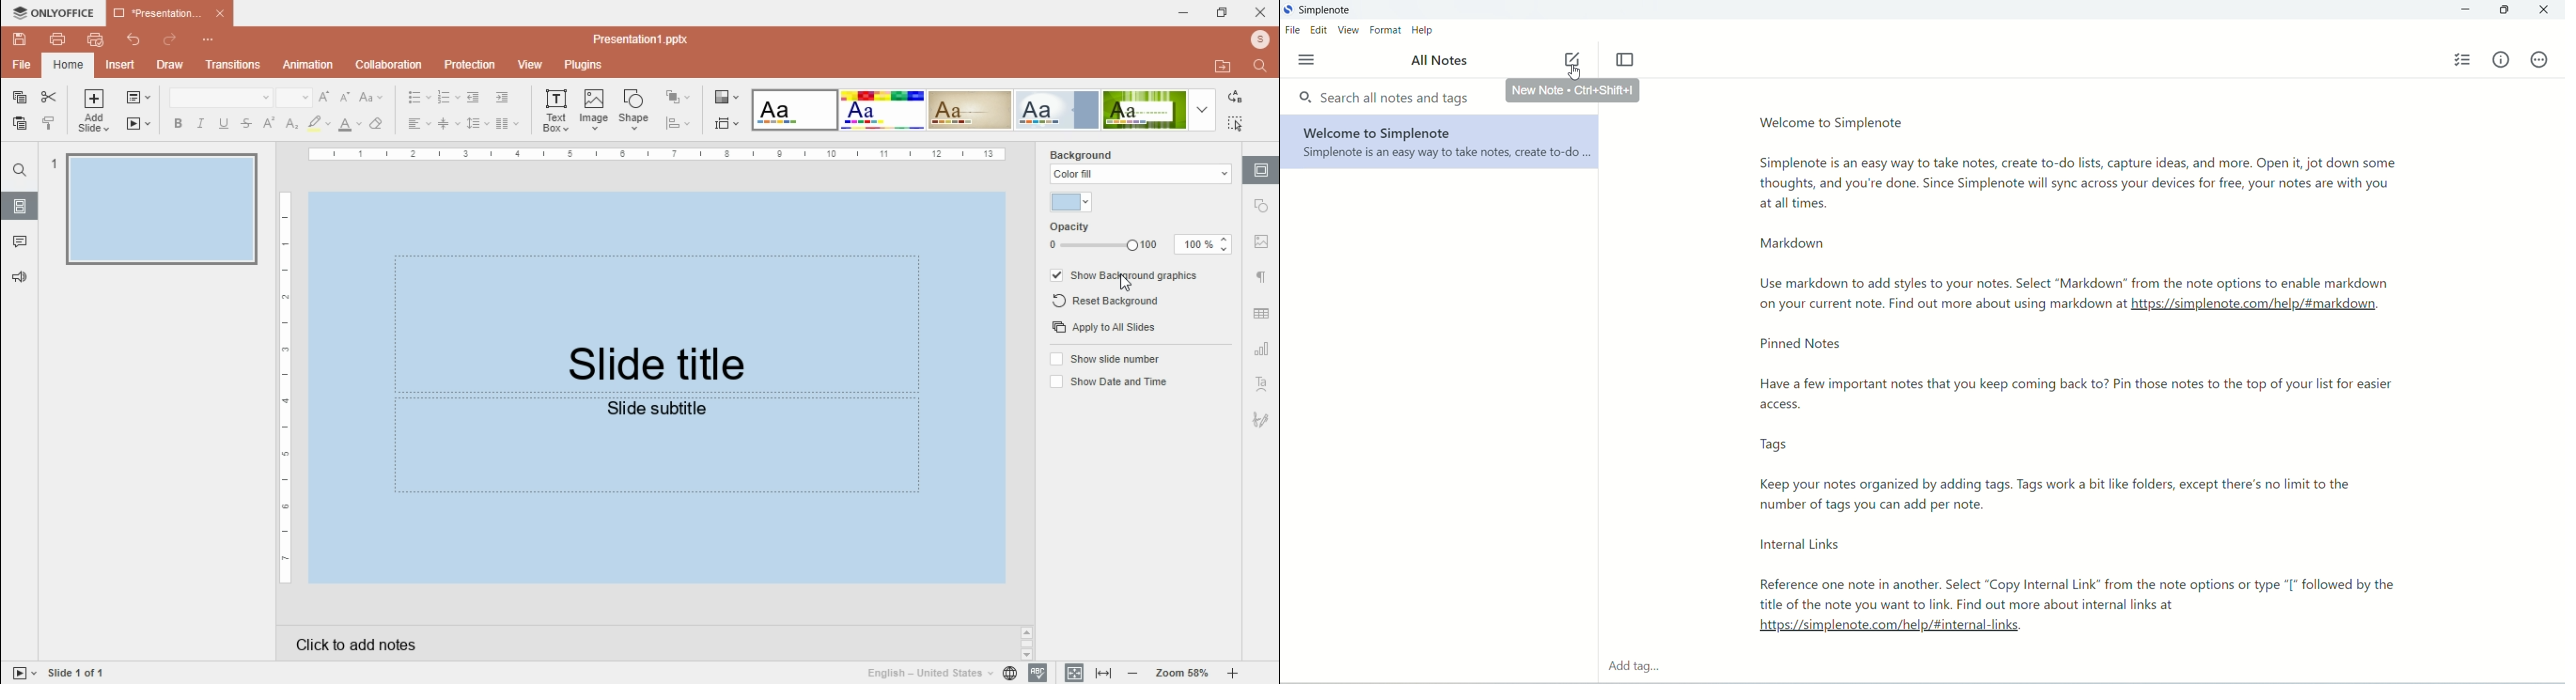 The image size is (2576, 700). What do you see at coordinates (1440, 143) in the screenshot?
I see `welcome to Simplenote` at bounding box center [1440, 143].